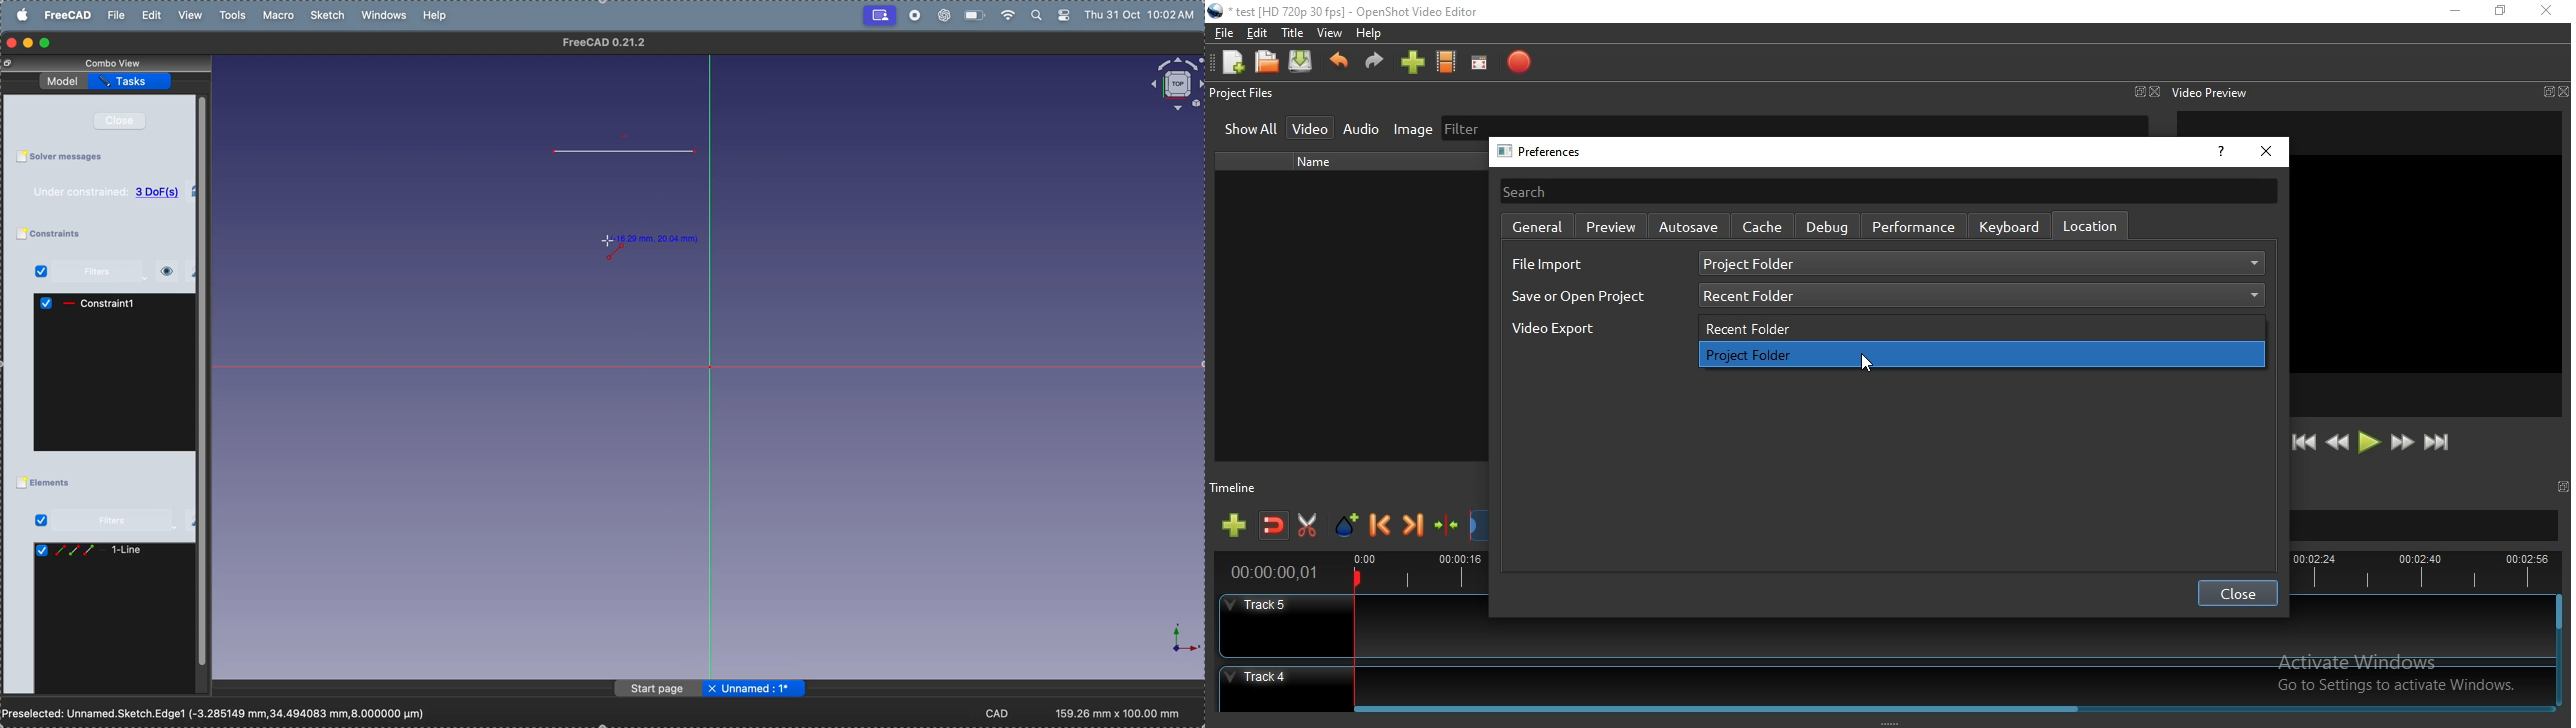 The height and width of the screenshot is (728, 2576). Describe the element at coordinates (2454, 12) in the screenshot. I see `Minimise` at that location.